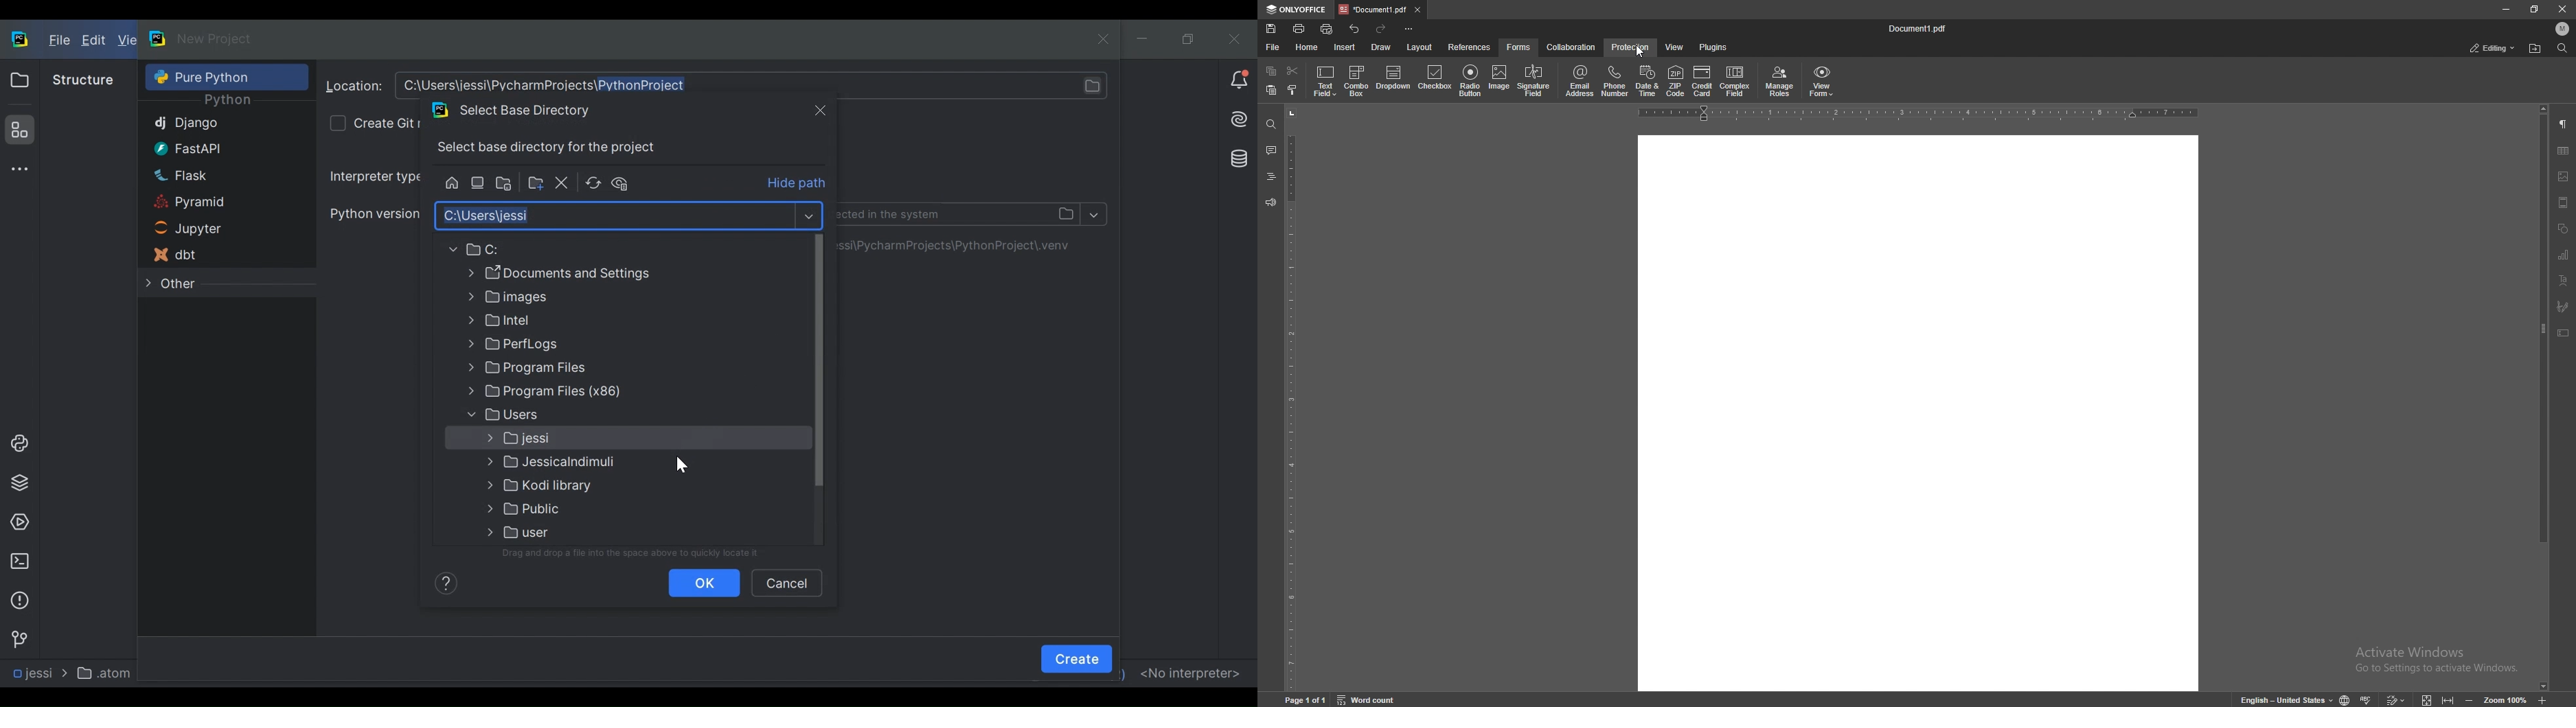  Describe the element at coordinates (1381, 47) in the screenshot. I see `draw` at that location.